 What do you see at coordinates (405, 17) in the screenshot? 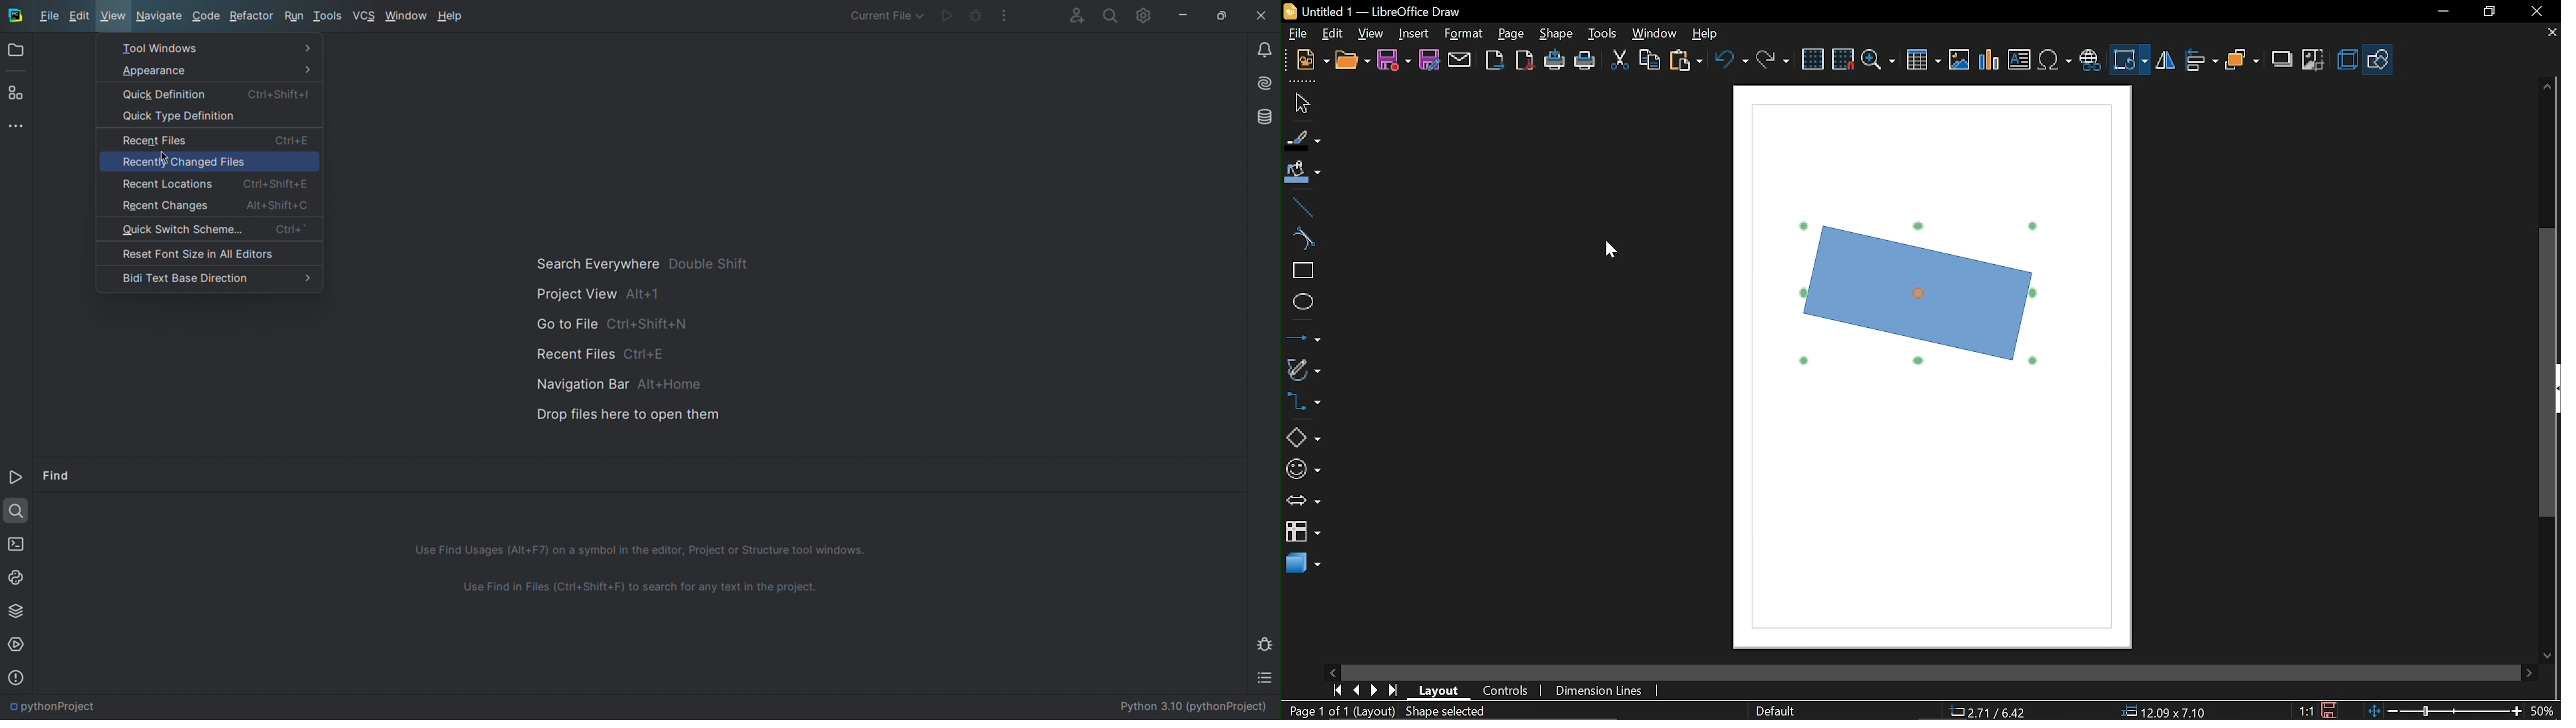
I see `Window` at bounding box center [405, 17].